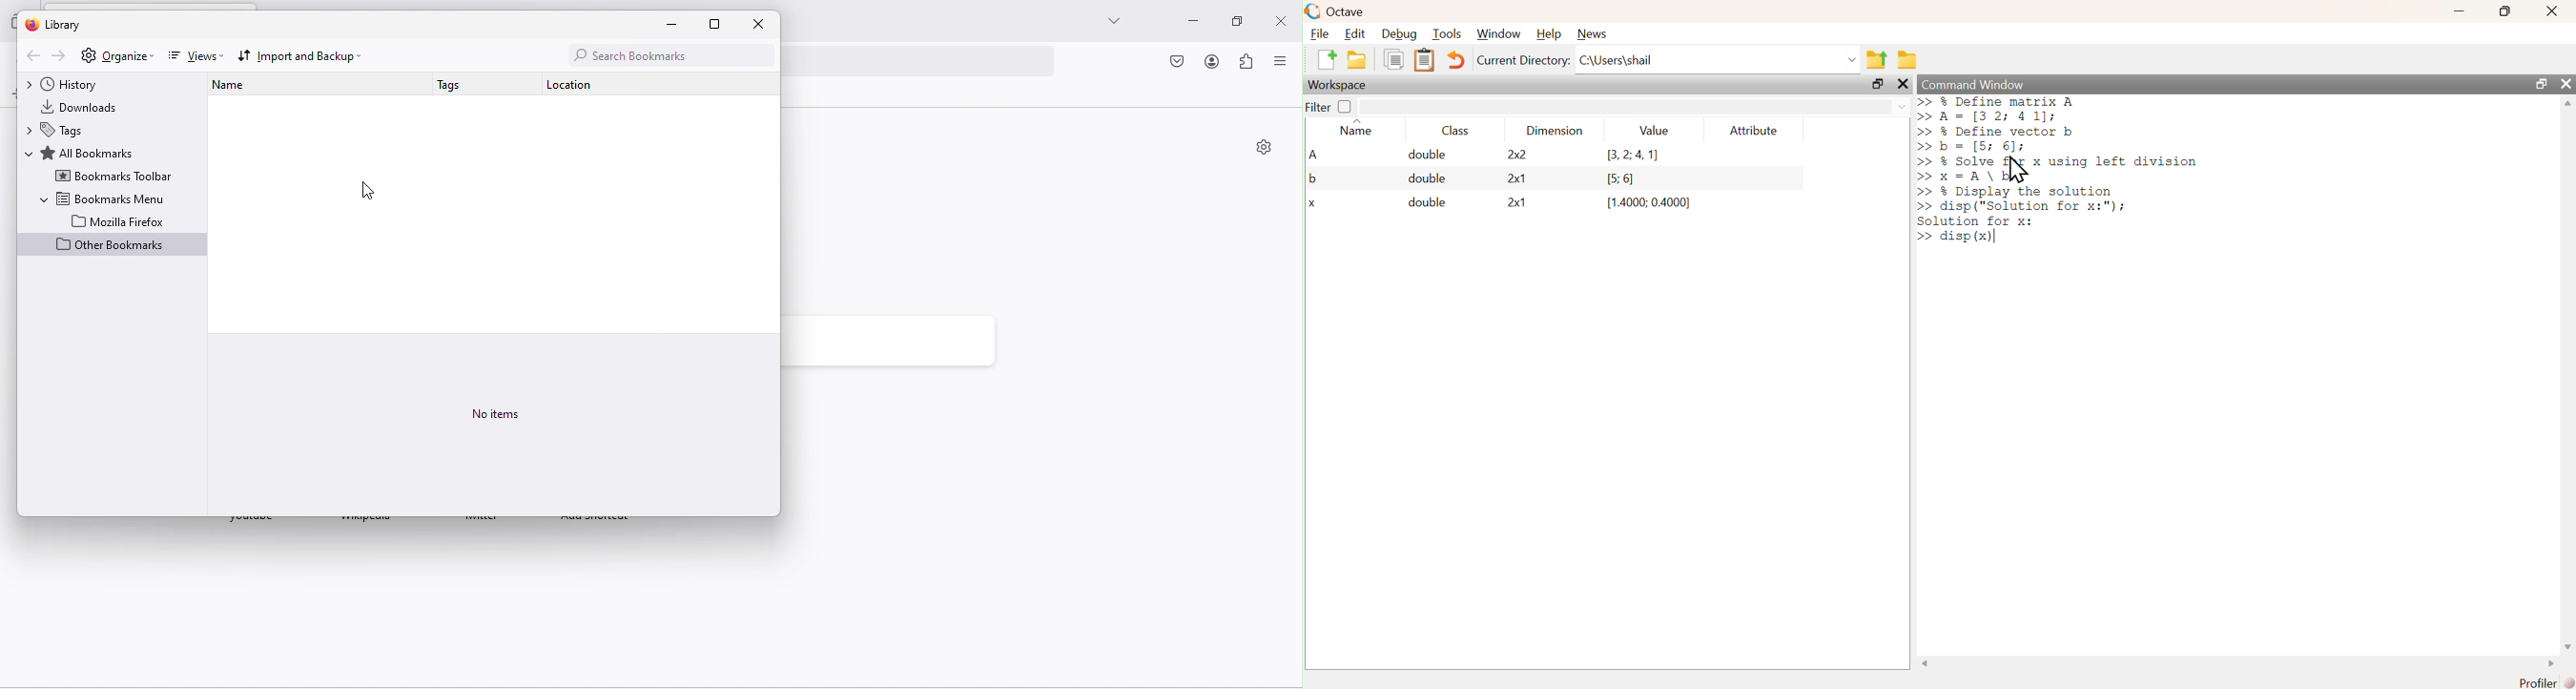 The image size is (2576, 700). Describe the element at coordinates (112, 246) in the screenshot. I see `other bookmarks` at that location.